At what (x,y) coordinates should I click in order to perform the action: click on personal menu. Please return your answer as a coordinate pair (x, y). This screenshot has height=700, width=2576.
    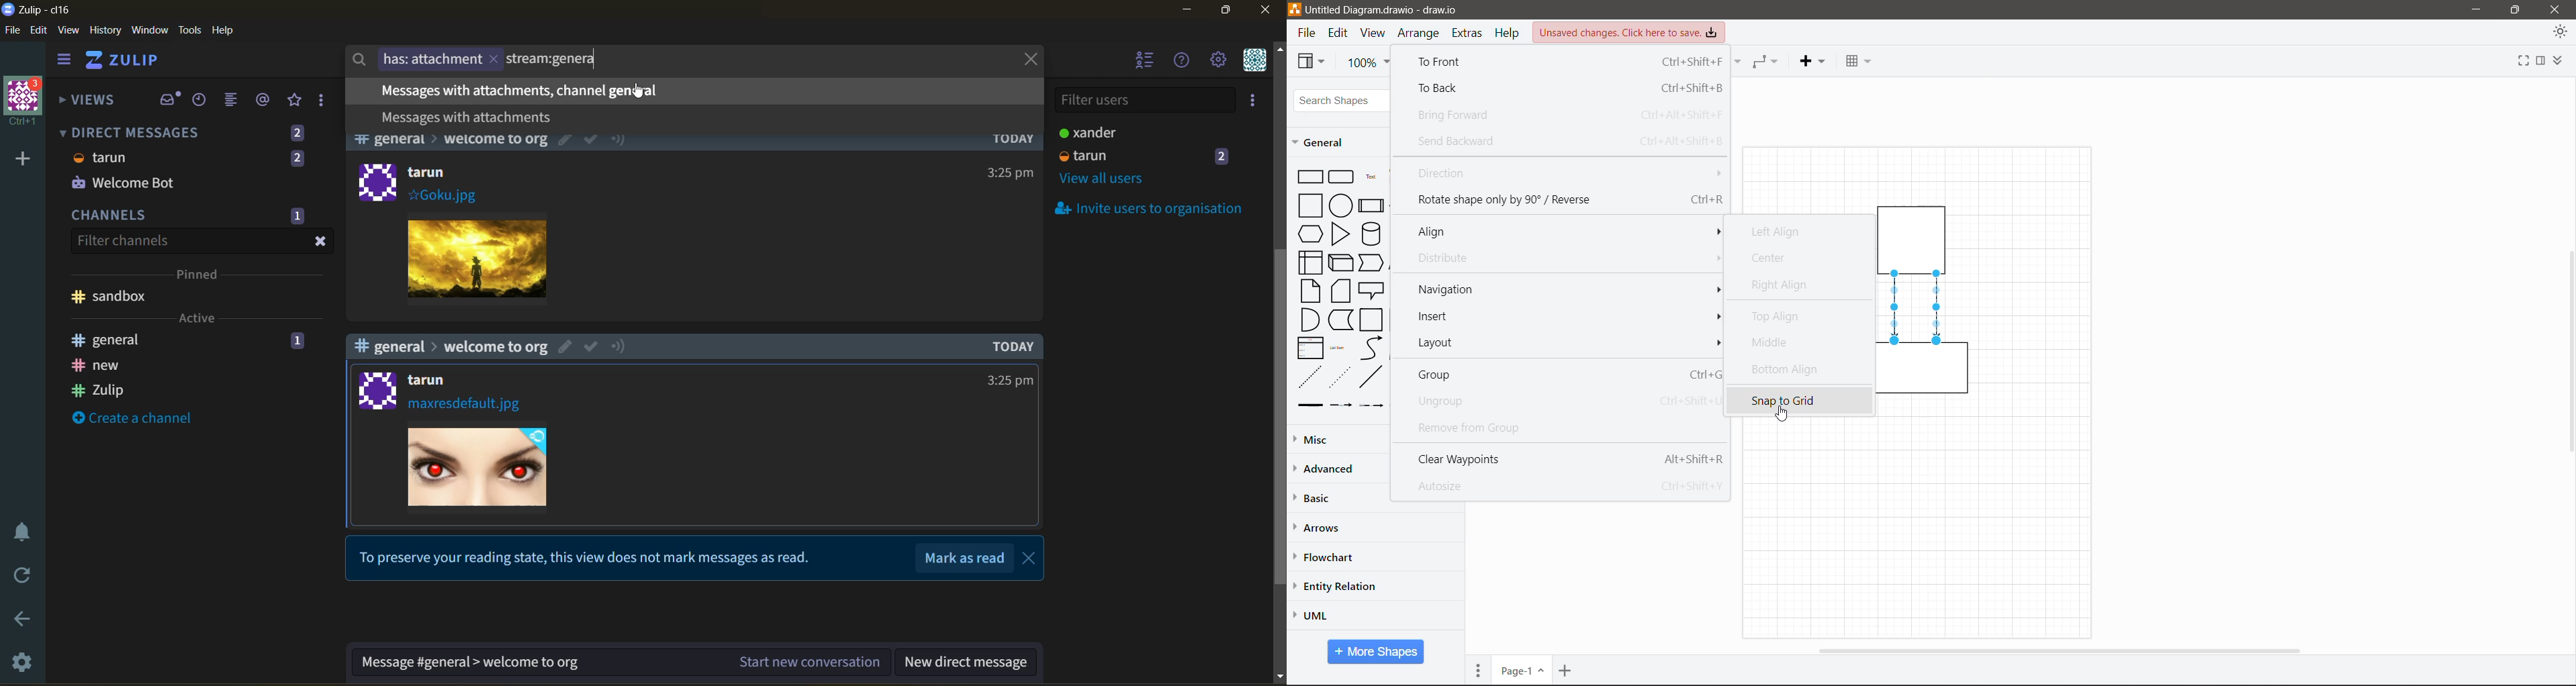
    Looking at the image, I should click on (1255, 60).